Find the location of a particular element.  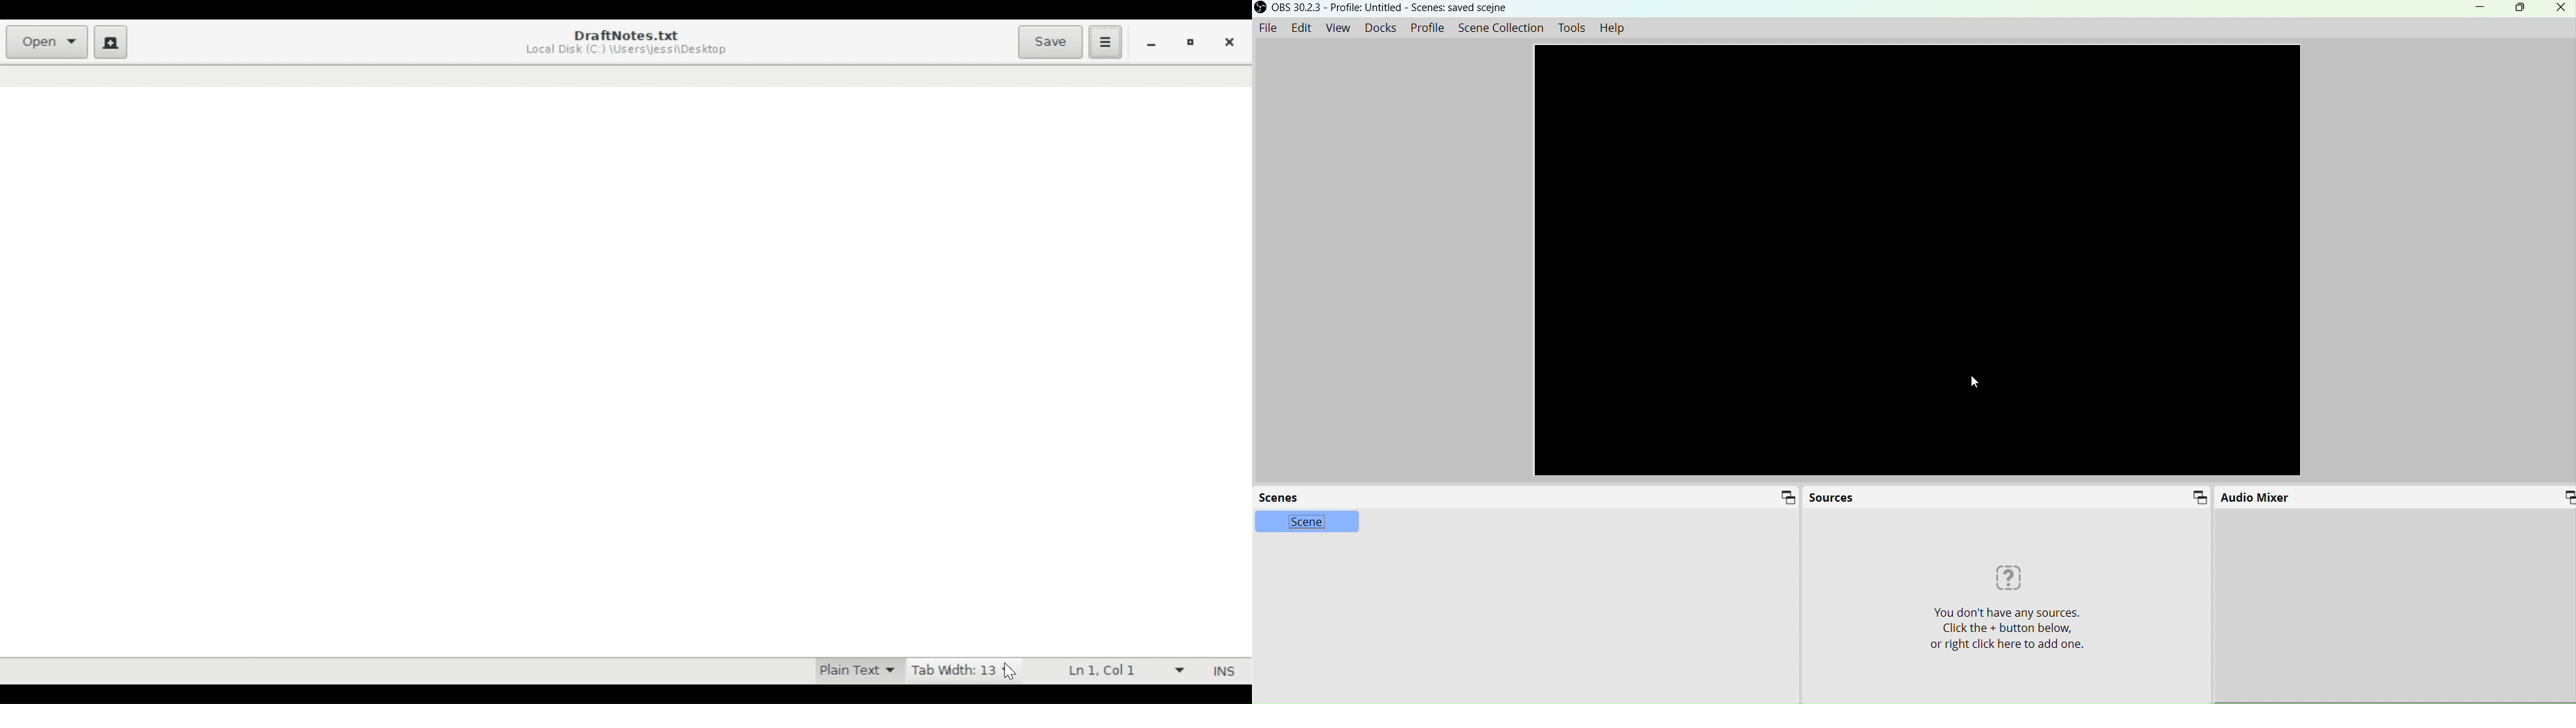

Audio Mixer is located at coordinates (2256, 498).